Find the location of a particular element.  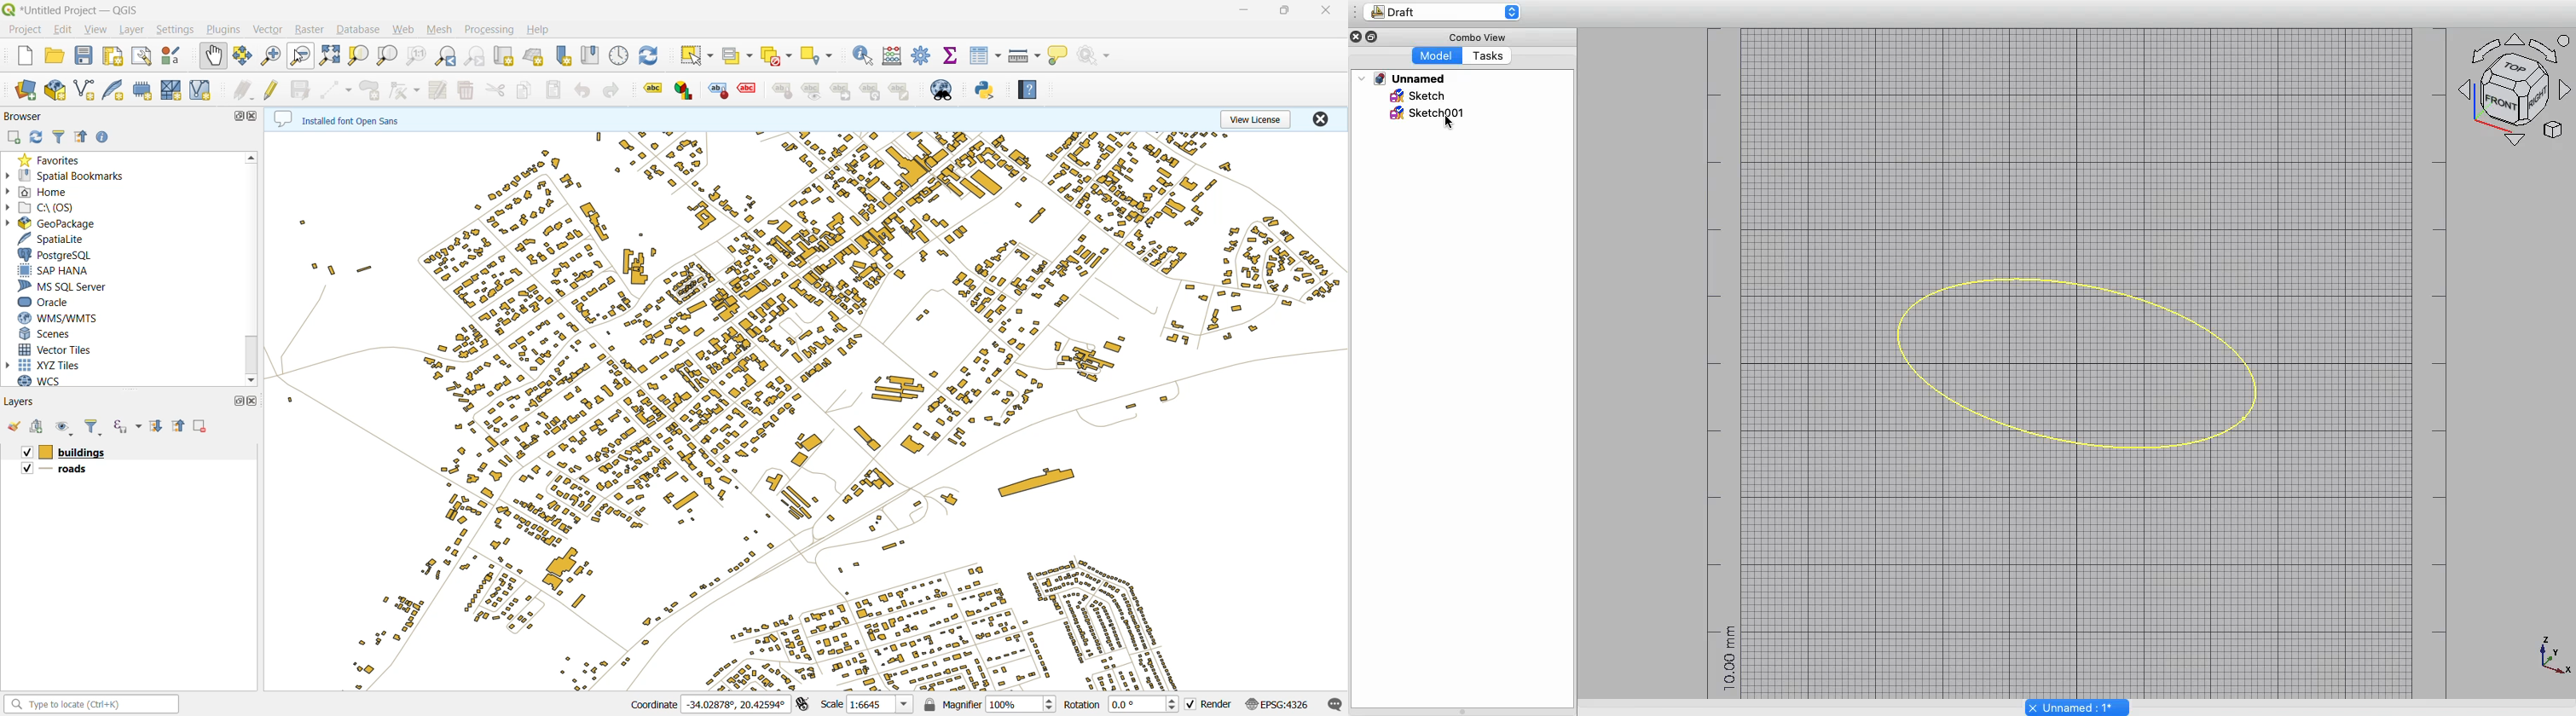

select value is located at coordinates (737, 55).